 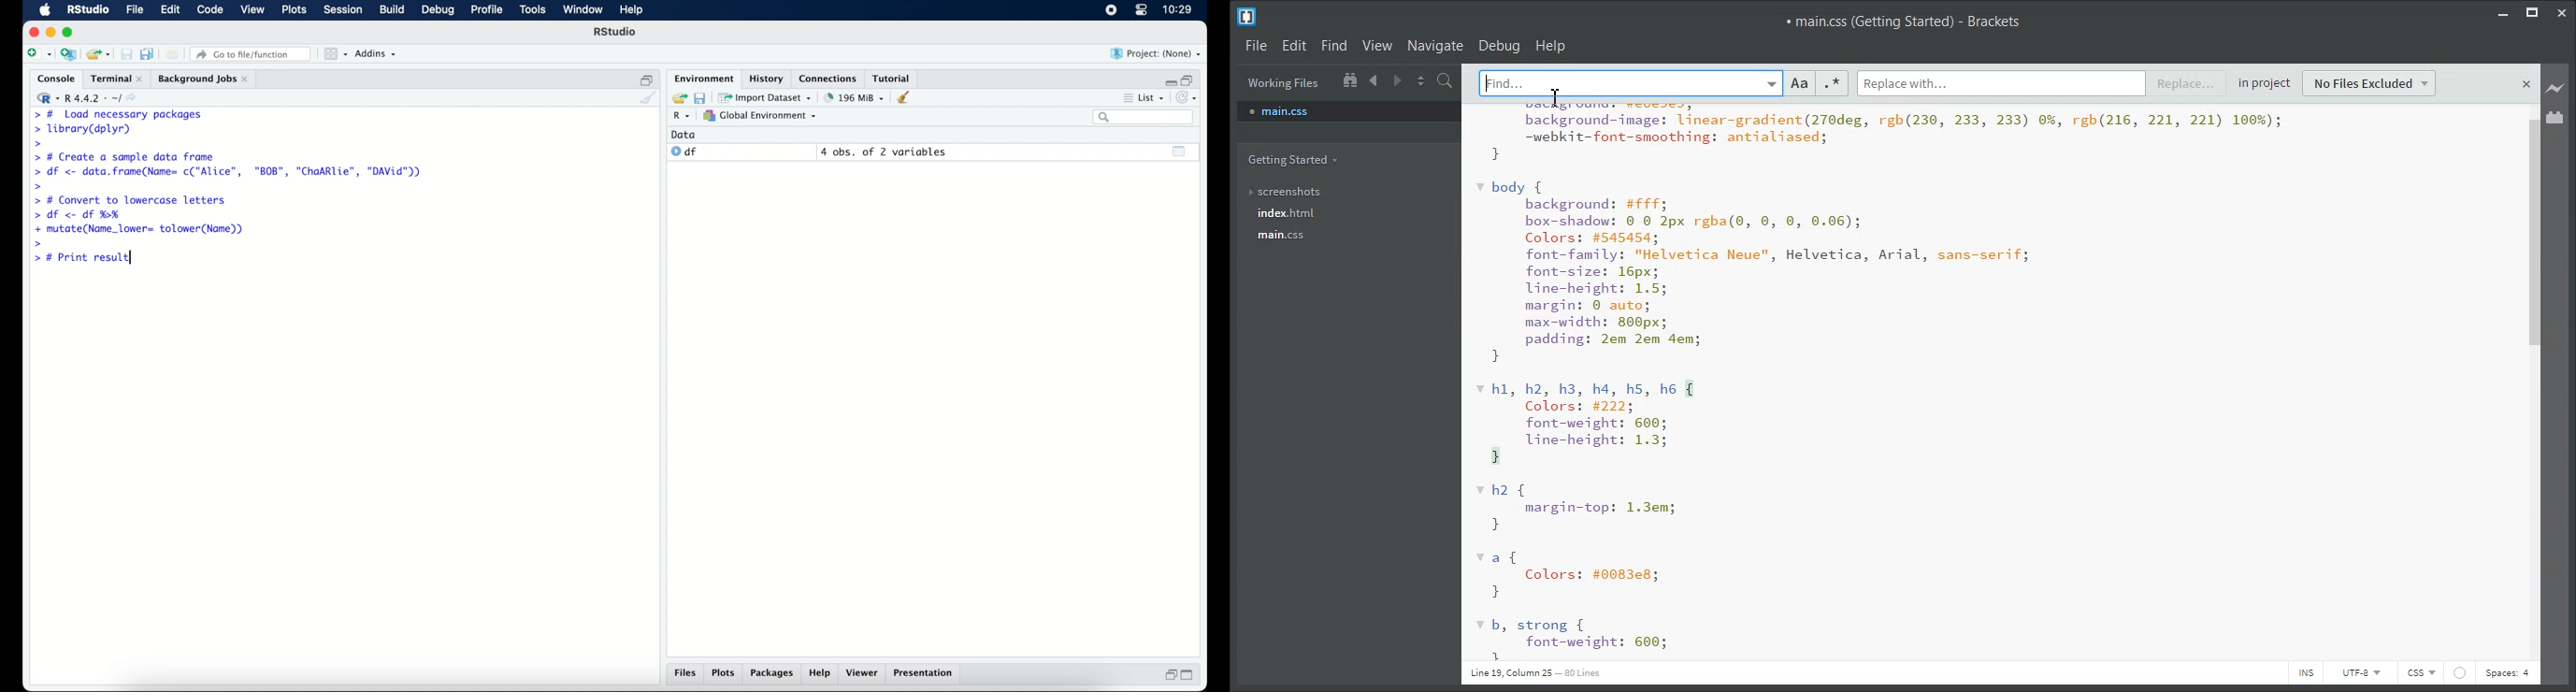 I want to click on > # Create a sample data frame], so click(x=127, y=156).